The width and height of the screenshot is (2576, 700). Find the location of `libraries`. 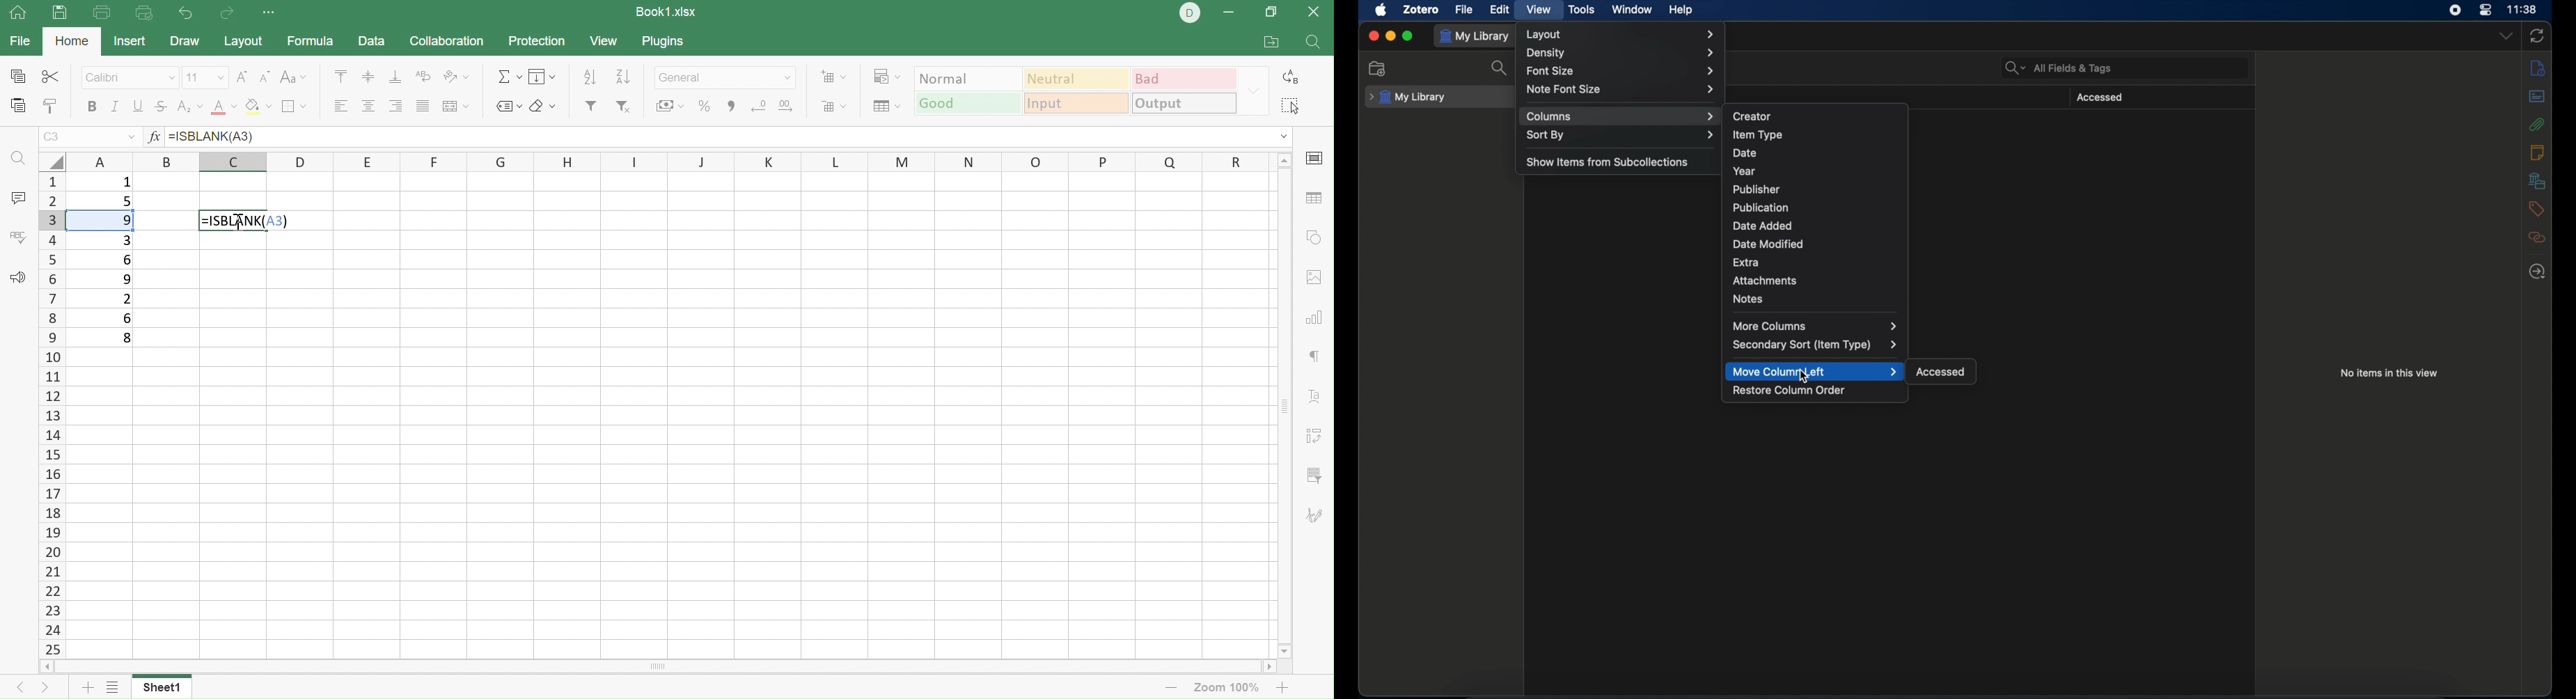

libraries is located at coordinates (2537, 180).